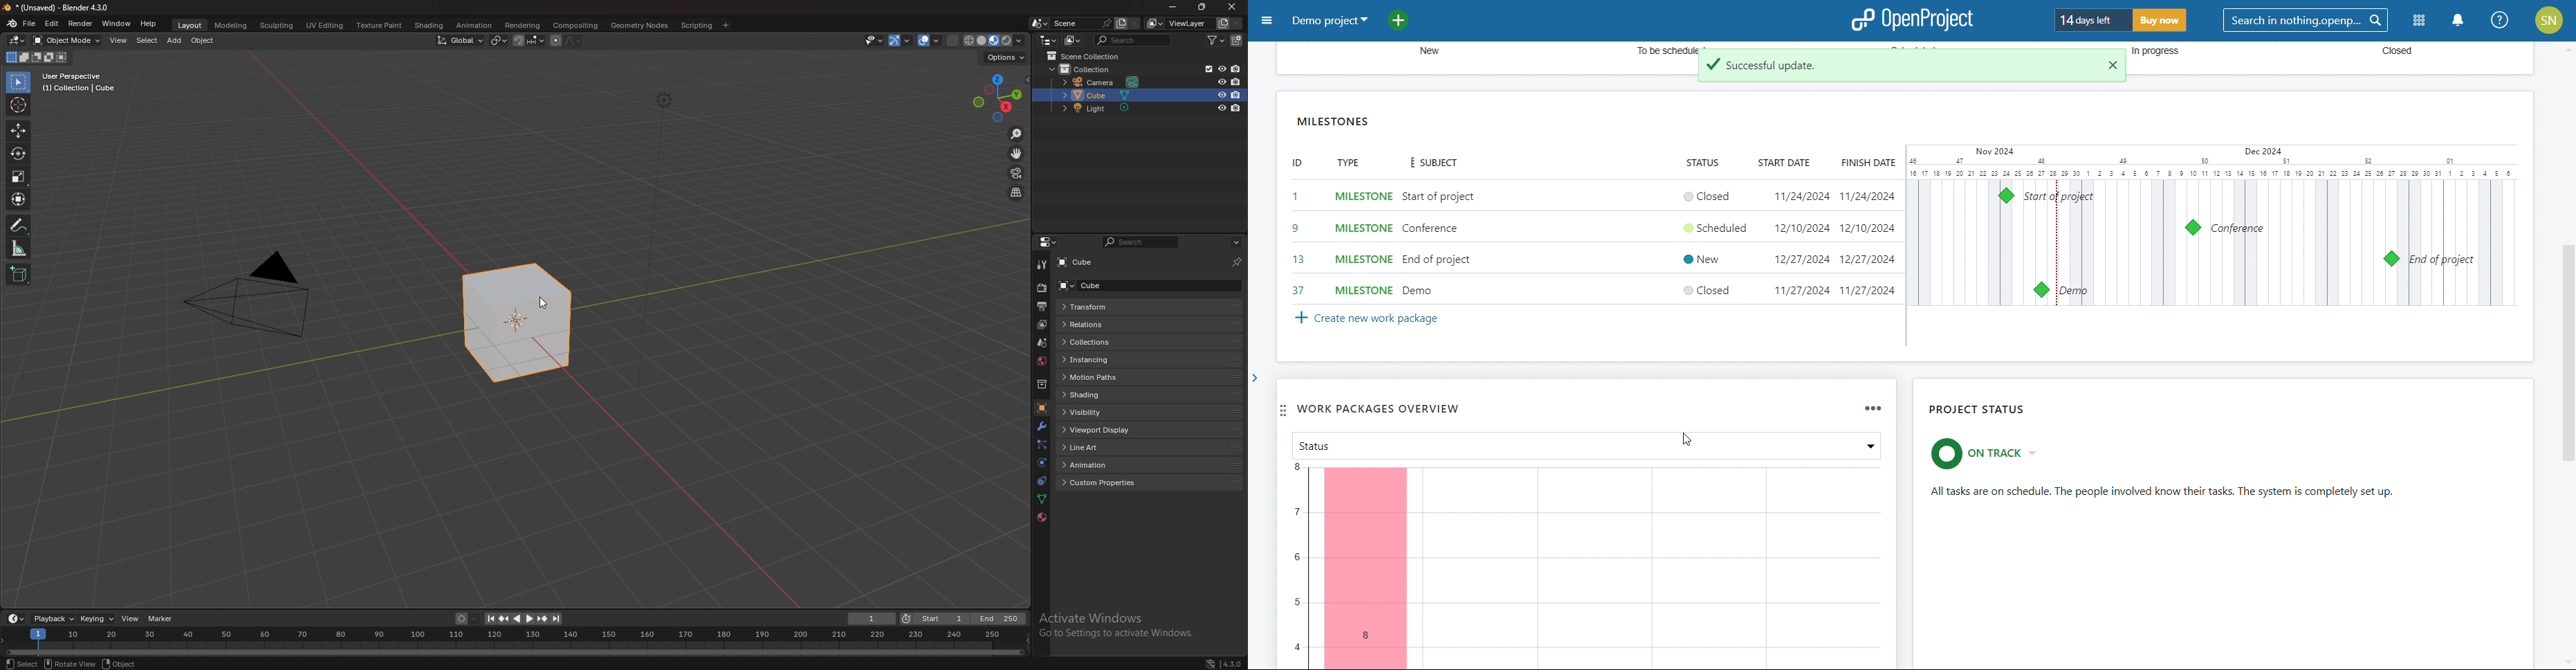 The height and width of the screenshot is (672, 2576). Describe the element at coordinates (475, 25) in the screenshot. I see `animation` at that location.